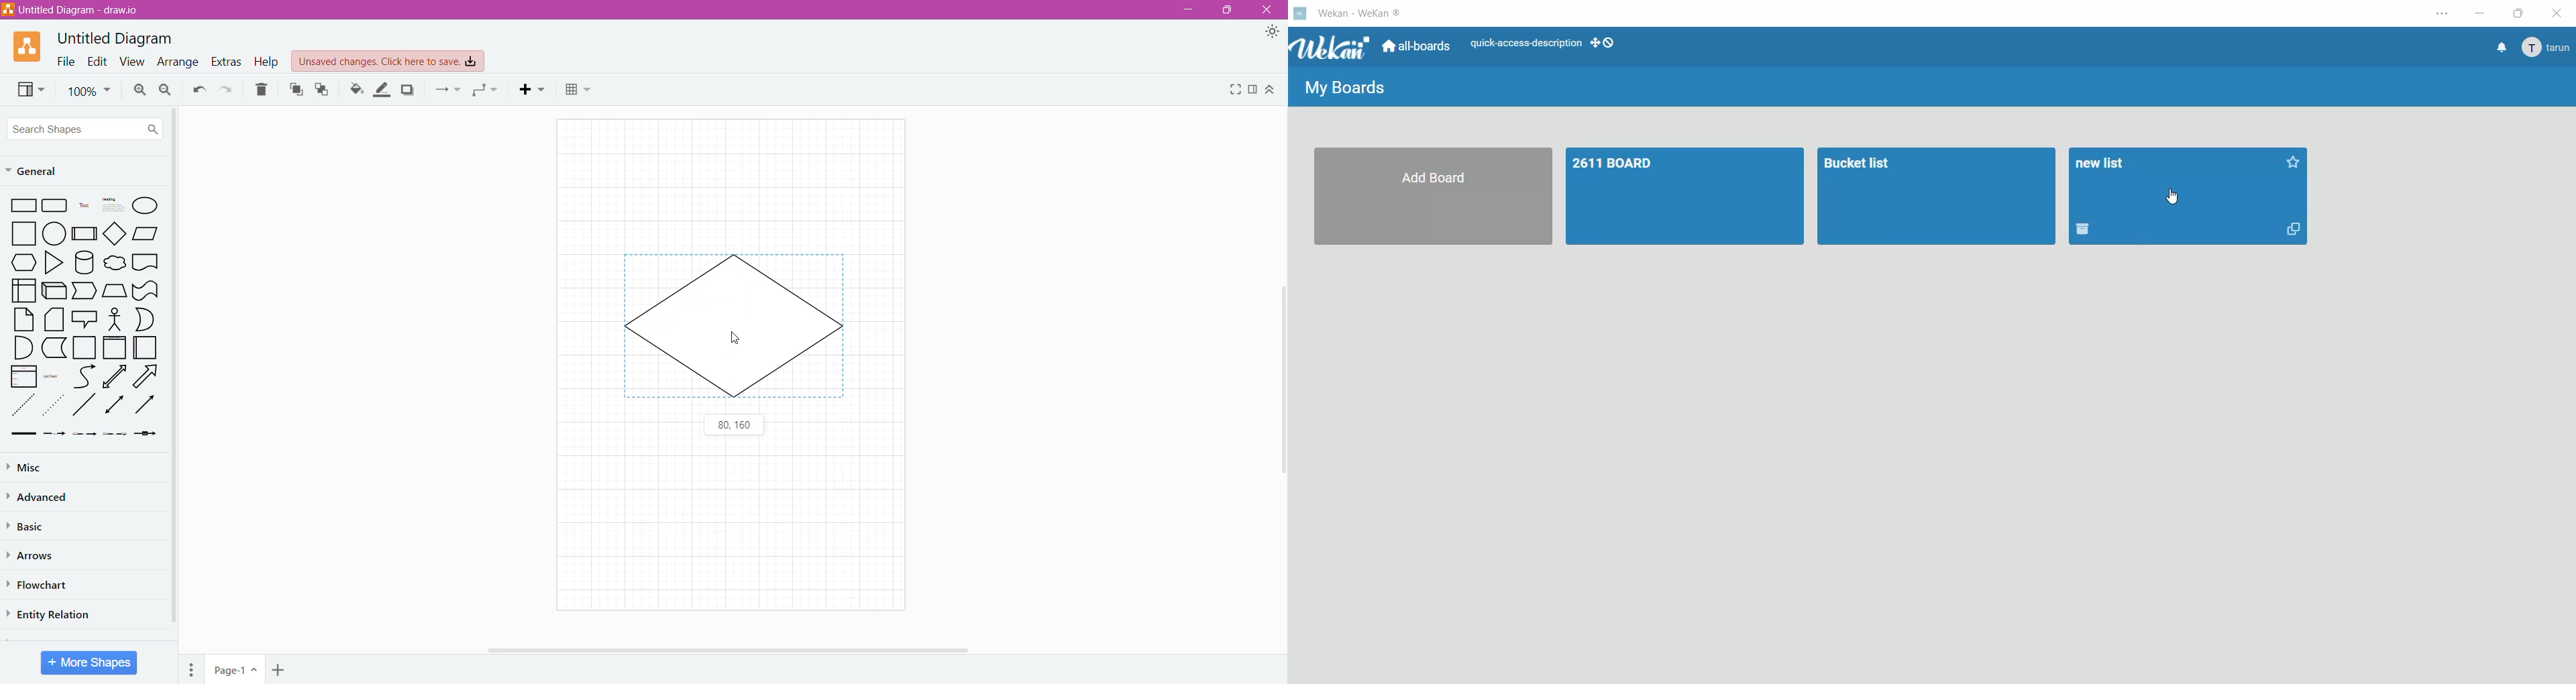 Image resolution: width=2576 pixels, height=700 pixels. Describe the element at coordinates (235, 670) in the screenshot. I see `` at that location.